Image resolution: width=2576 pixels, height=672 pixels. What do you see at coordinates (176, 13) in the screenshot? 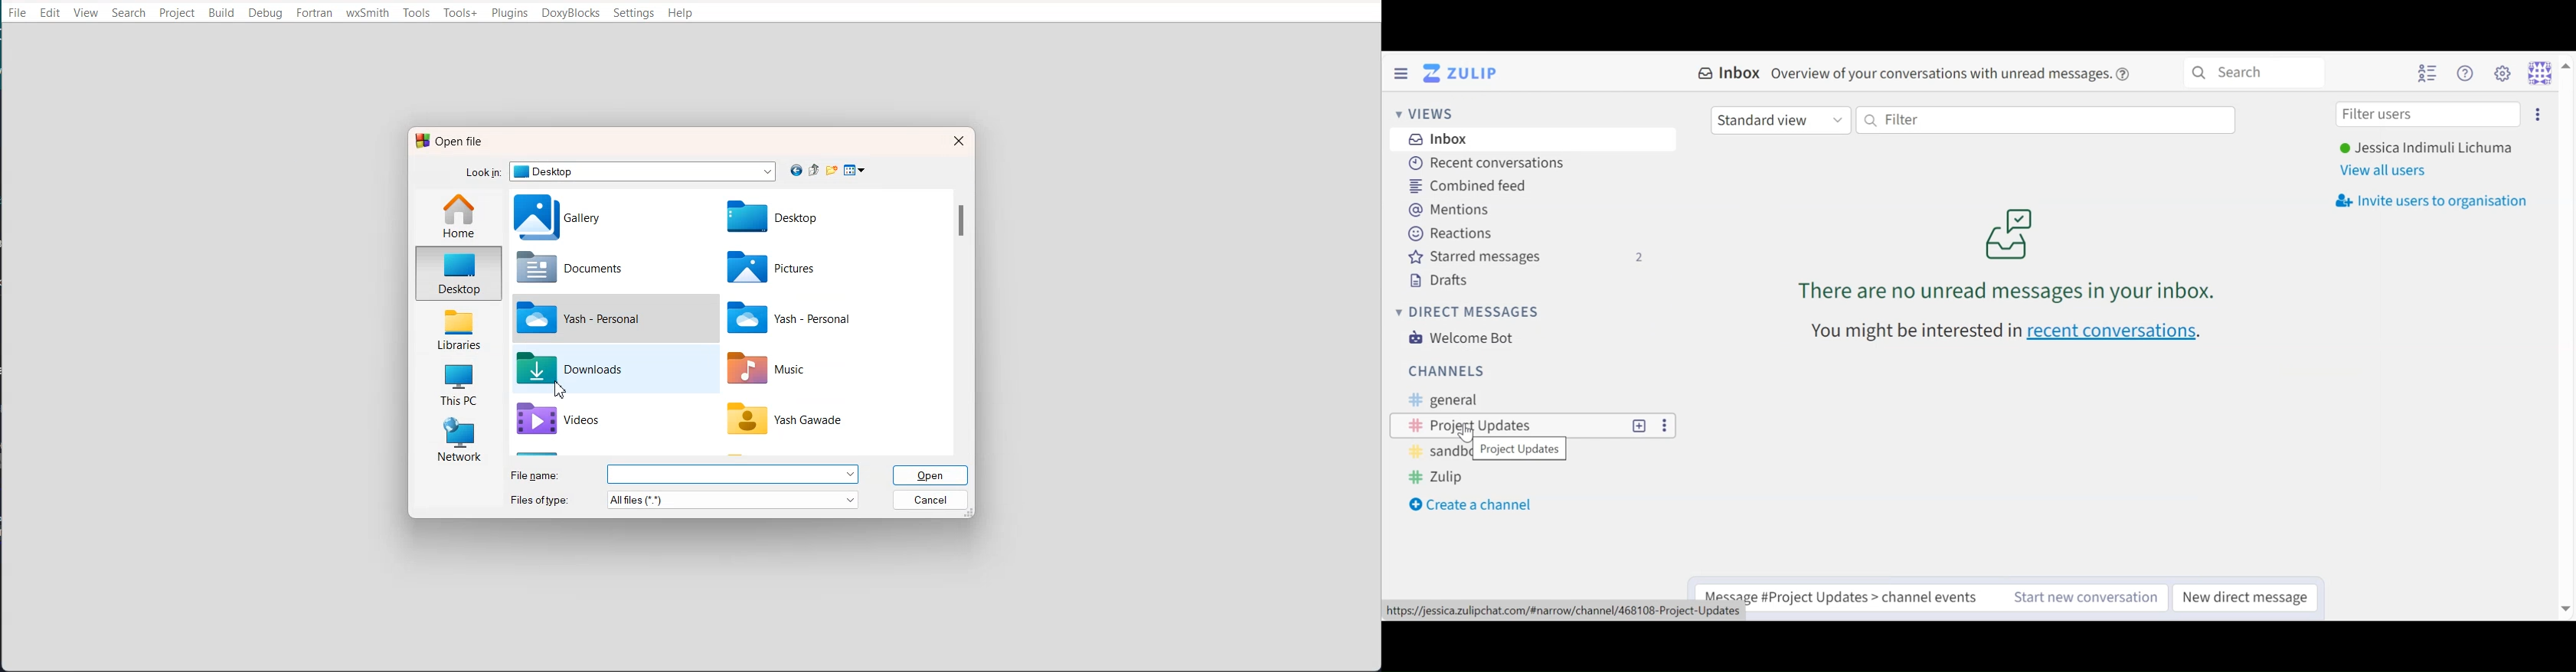
I see `Project` at bounding box center [176, 13].